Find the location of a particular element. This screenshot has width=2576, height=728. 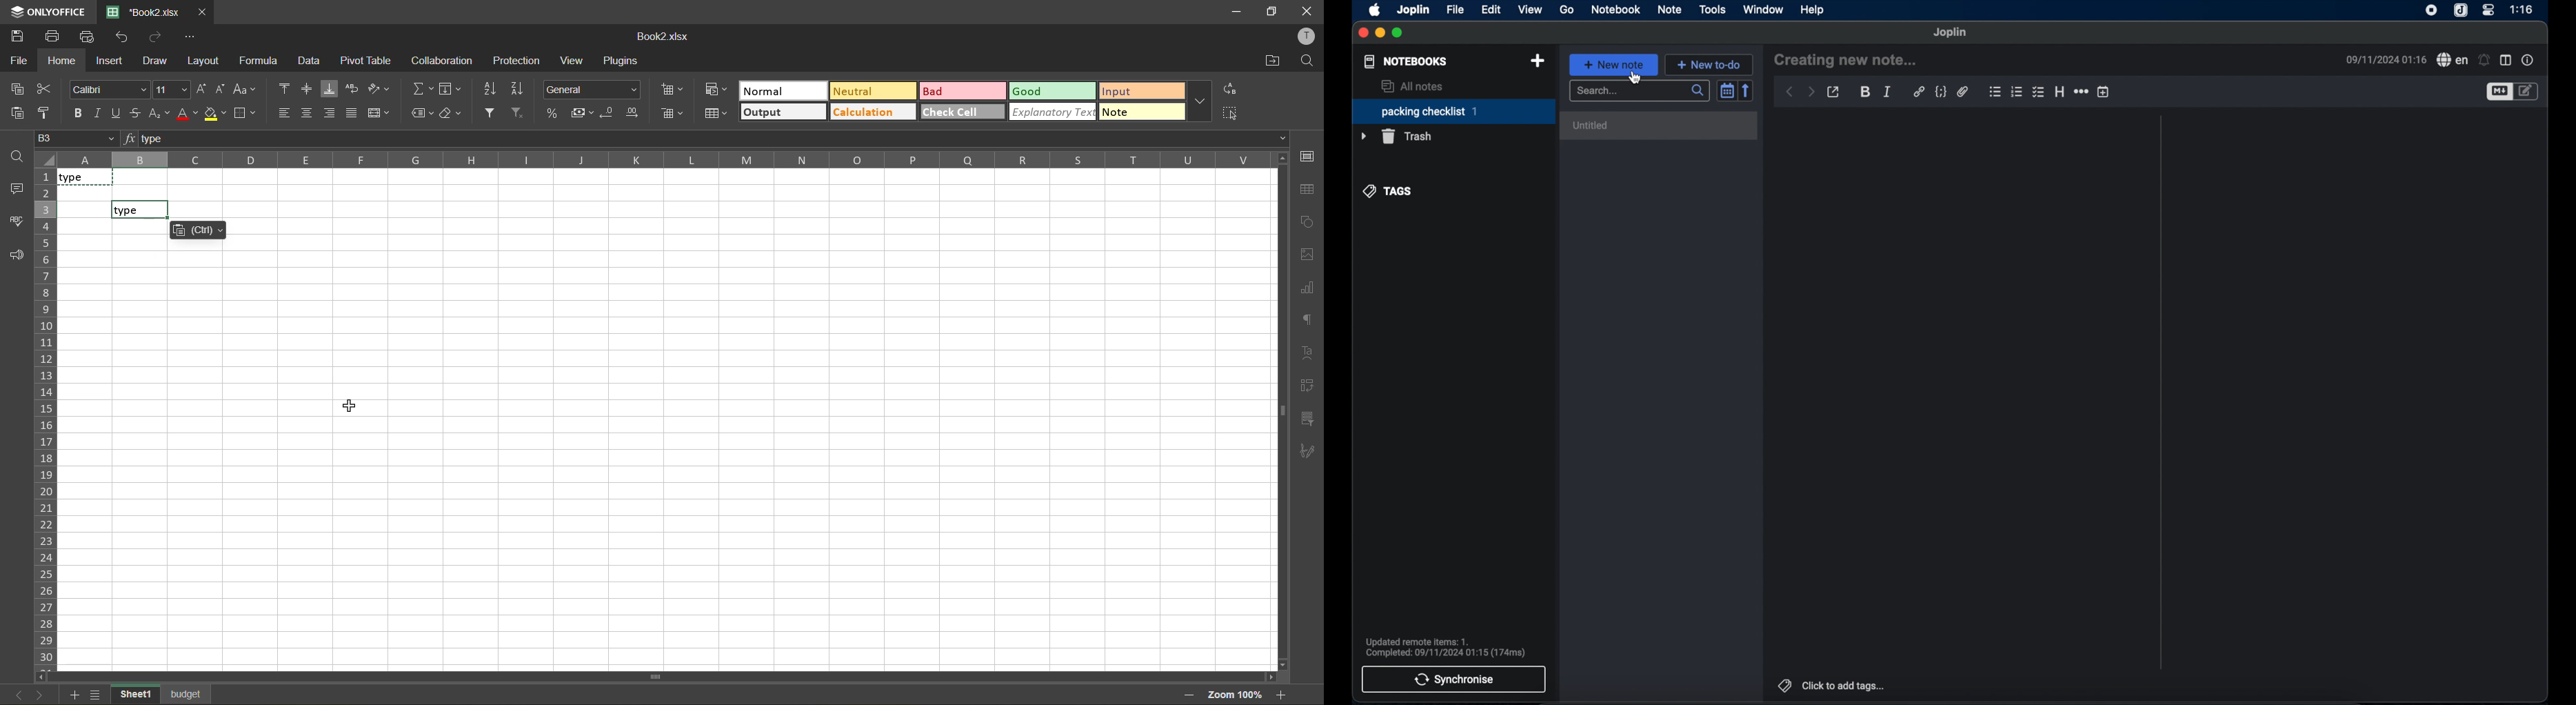

view is located at coordinates (571, 60).